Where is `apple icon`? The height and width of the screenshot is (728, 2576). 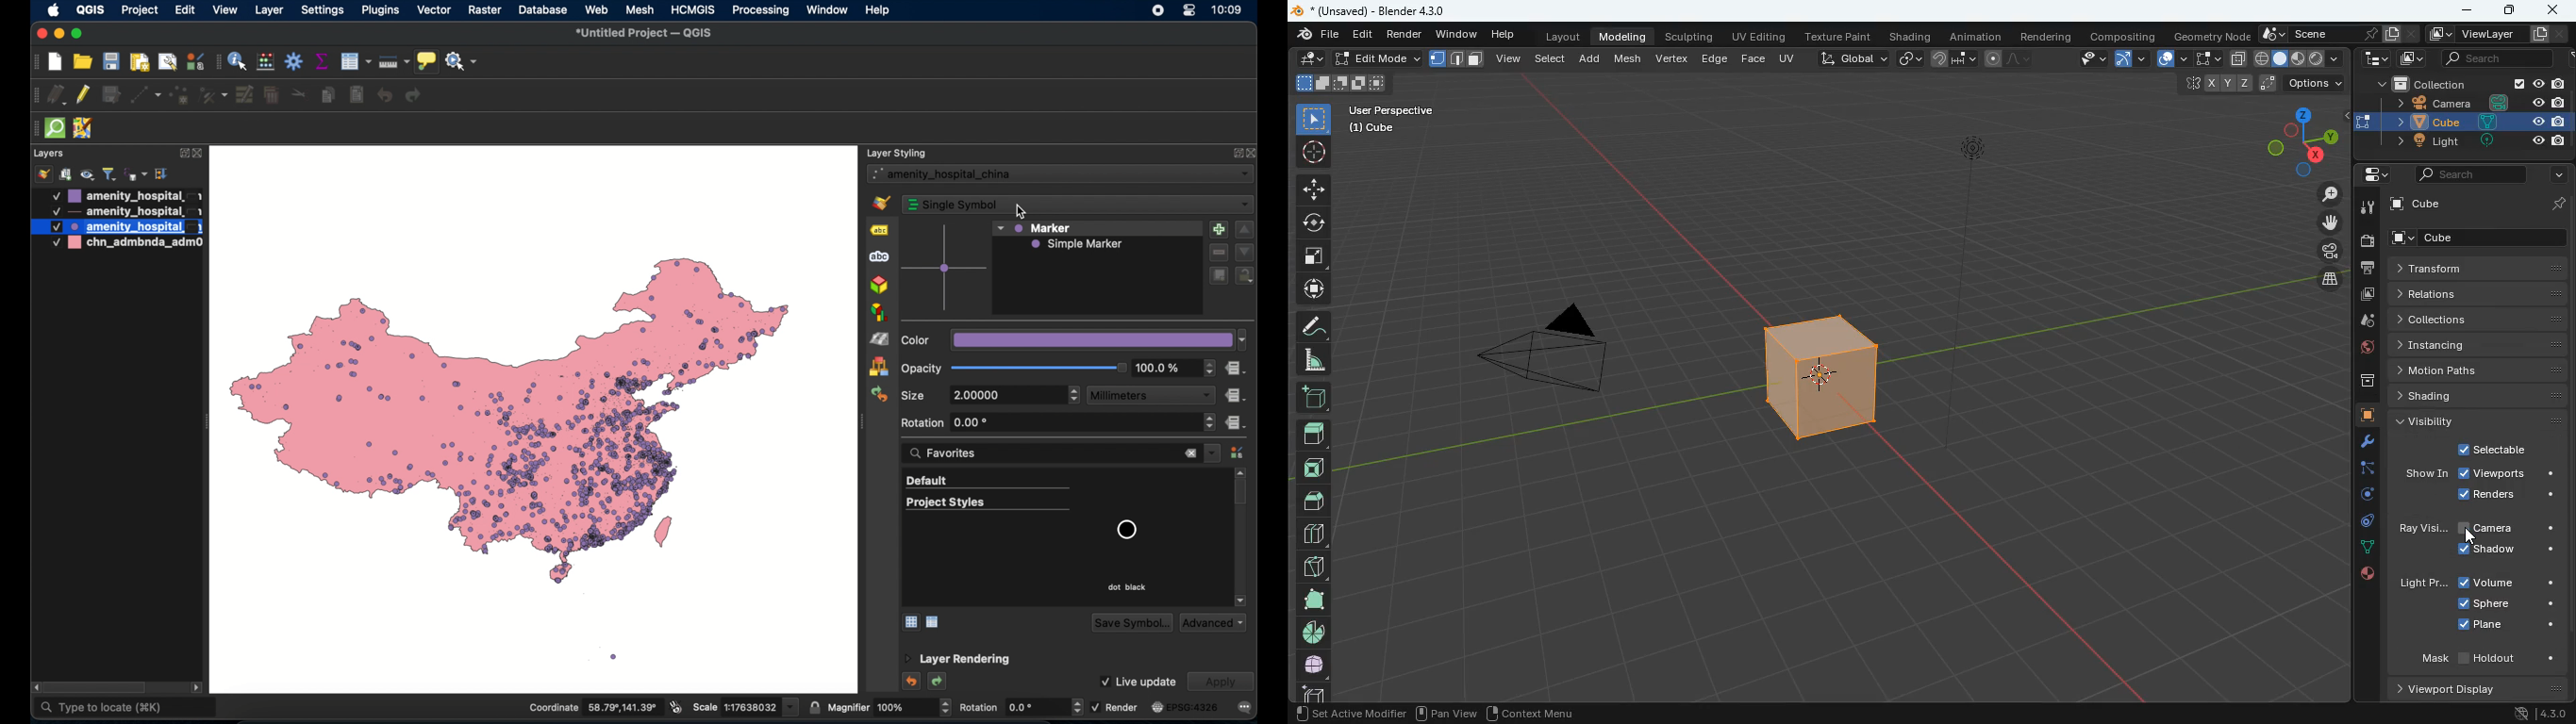
apple icon is located at coordinates (54, 11).